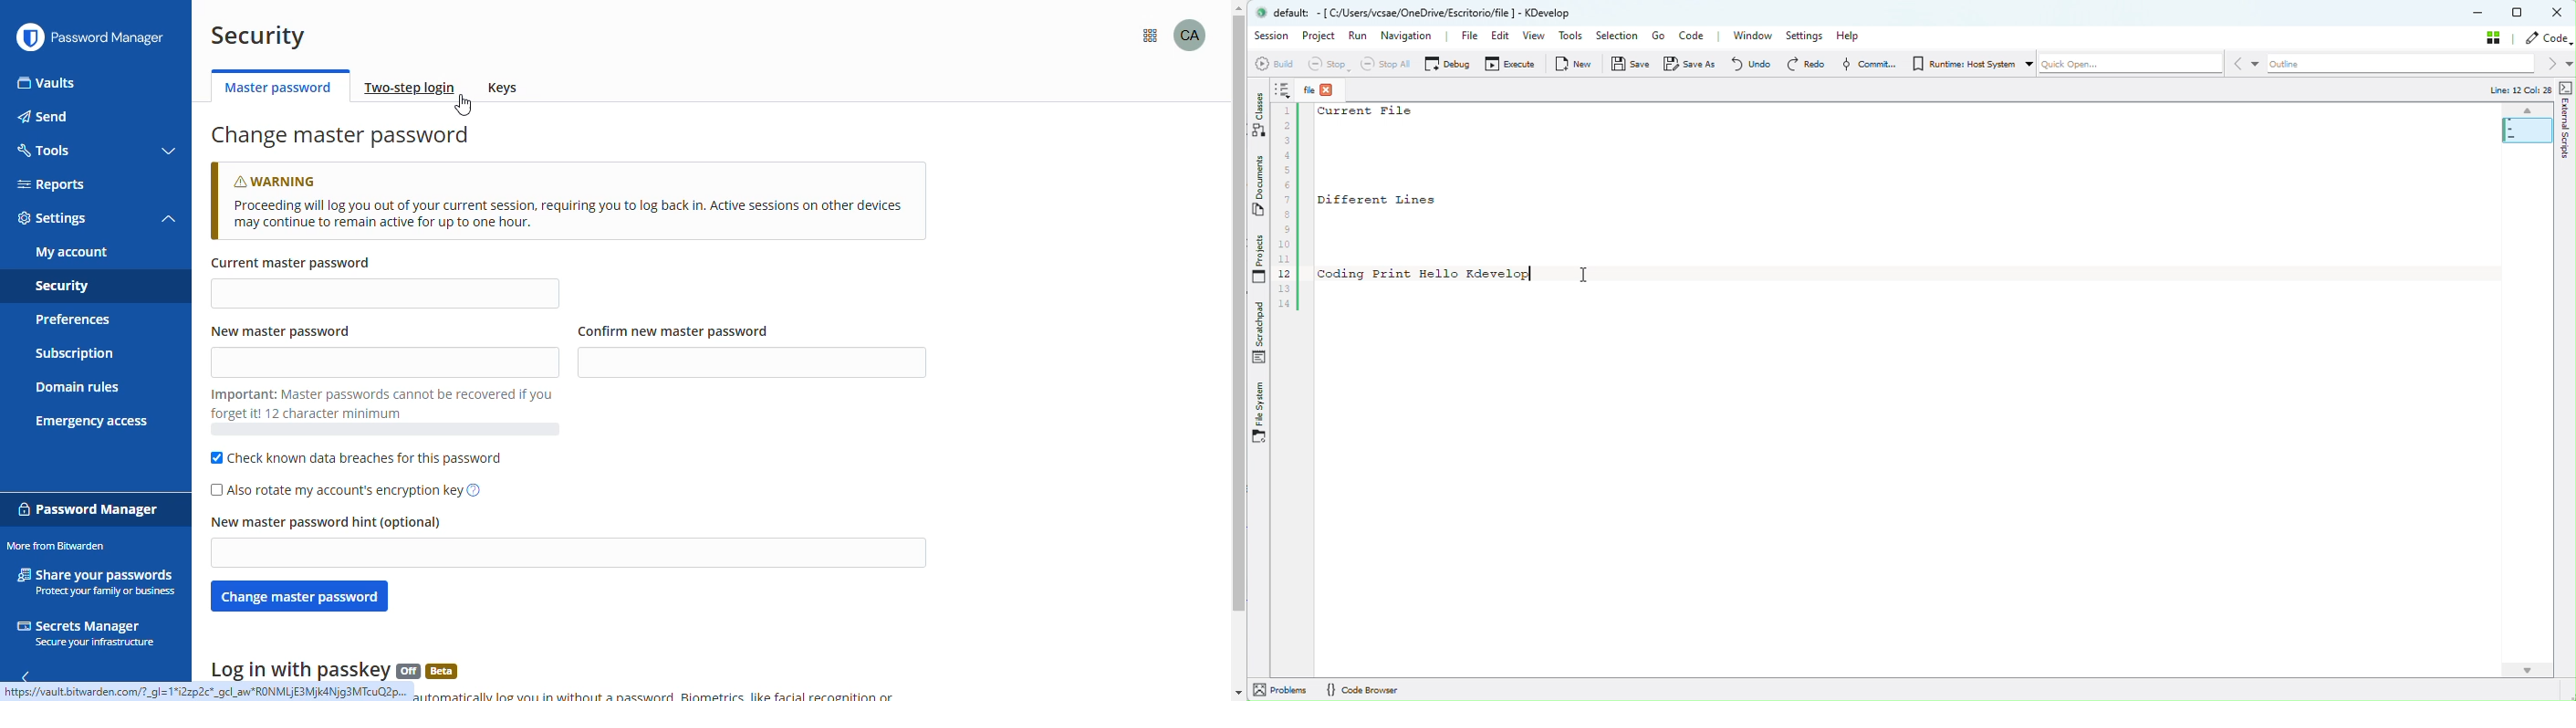 The image size is (2576, 728). What do you see at coordinates (475, 491) in the screenshot?
I see `impact of rotating your encryption key` at bounding box center [475, 491].